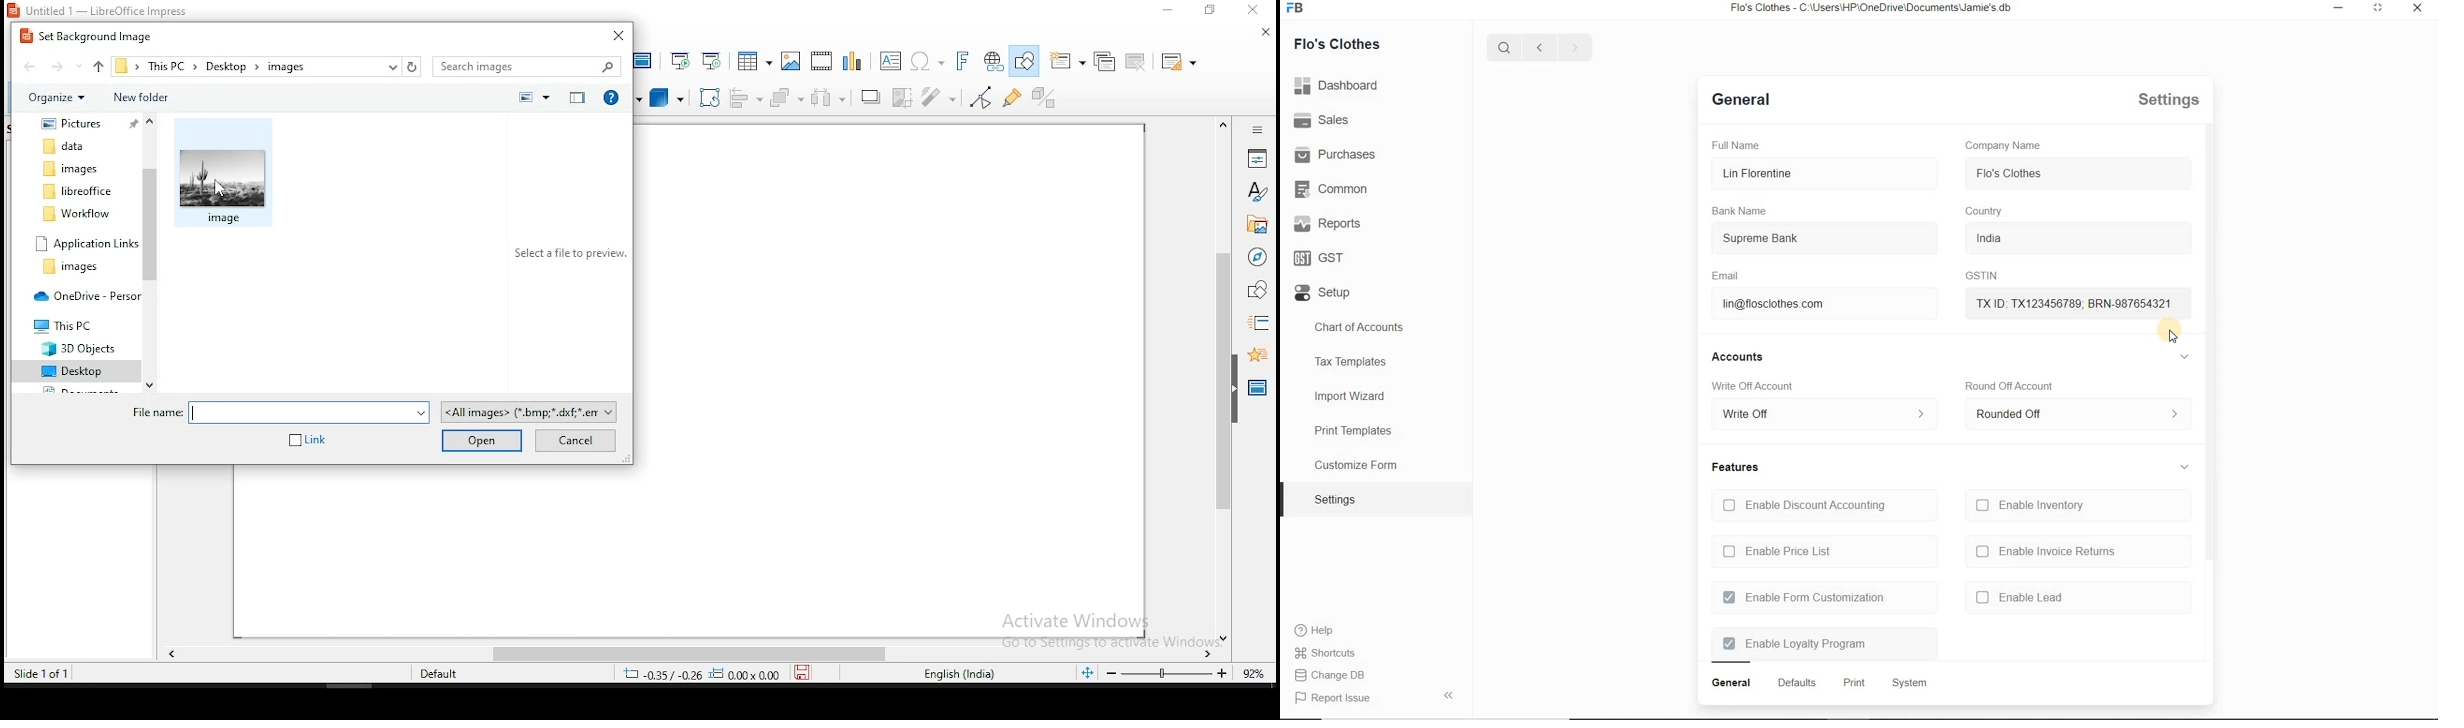 The image size is (2464, 728). I want to click on search, so click(1508, 48).